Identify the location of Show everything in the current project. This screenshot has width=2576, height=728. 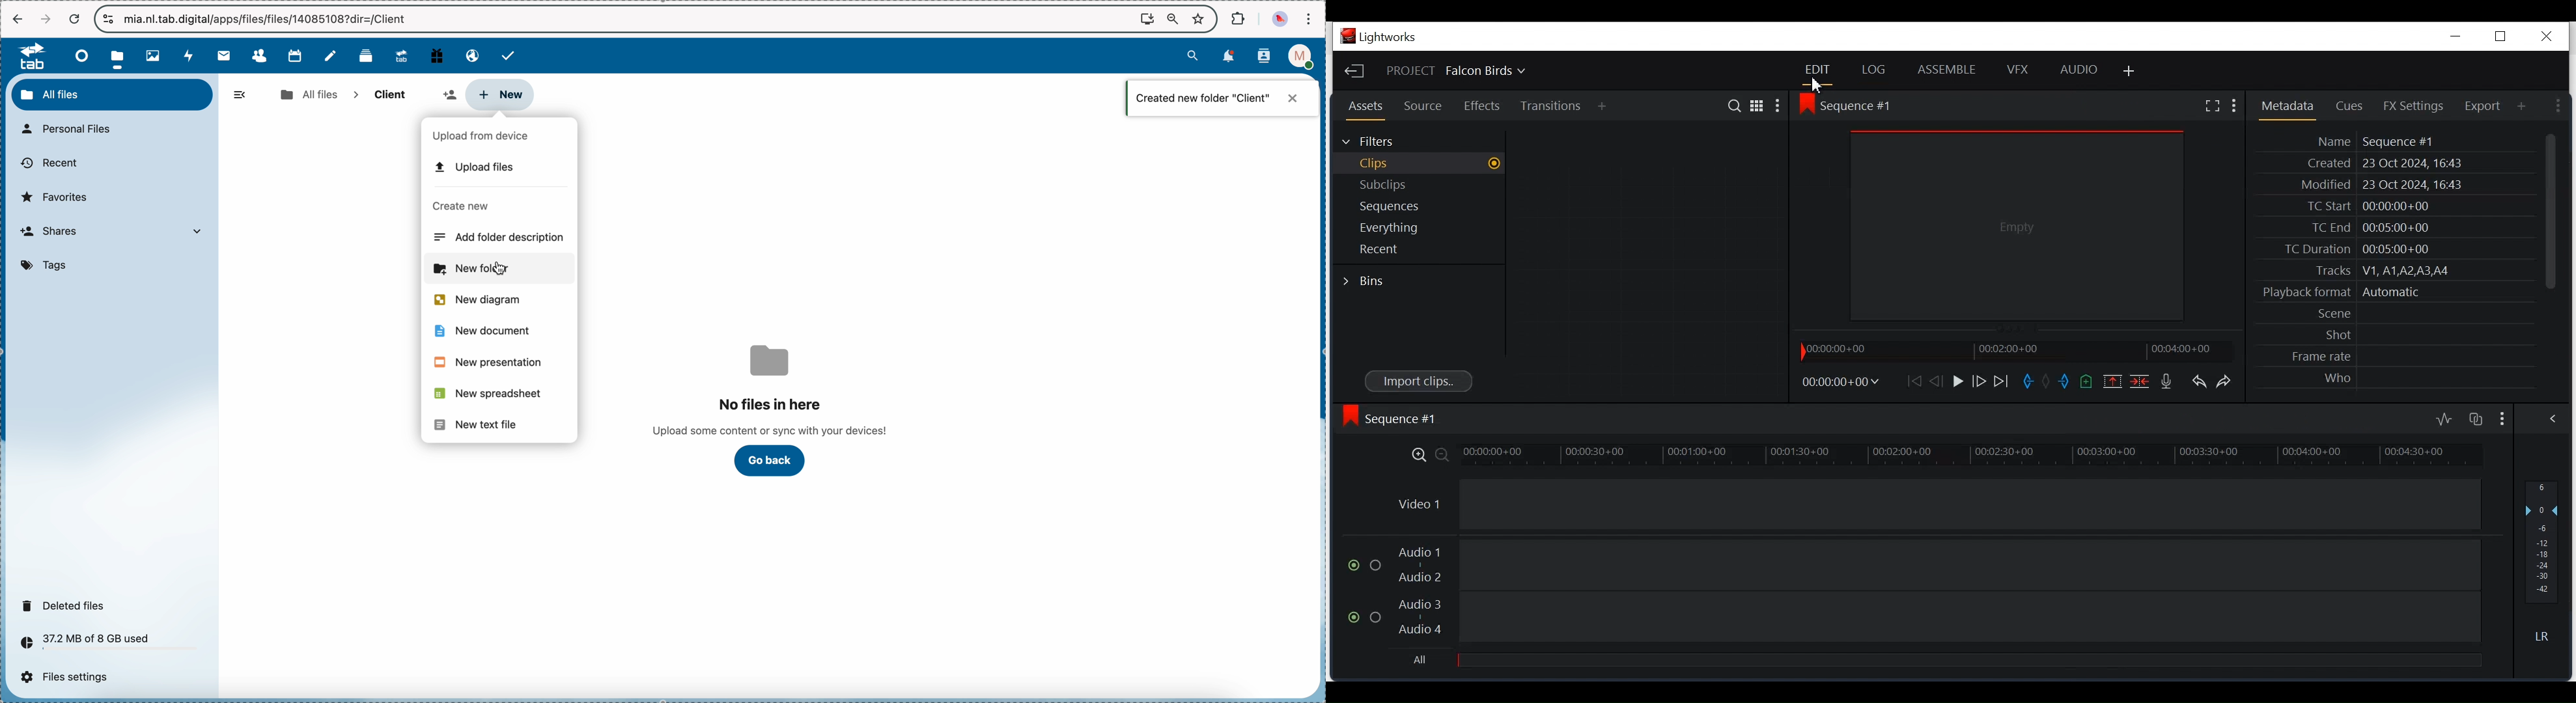
(1415, 228).